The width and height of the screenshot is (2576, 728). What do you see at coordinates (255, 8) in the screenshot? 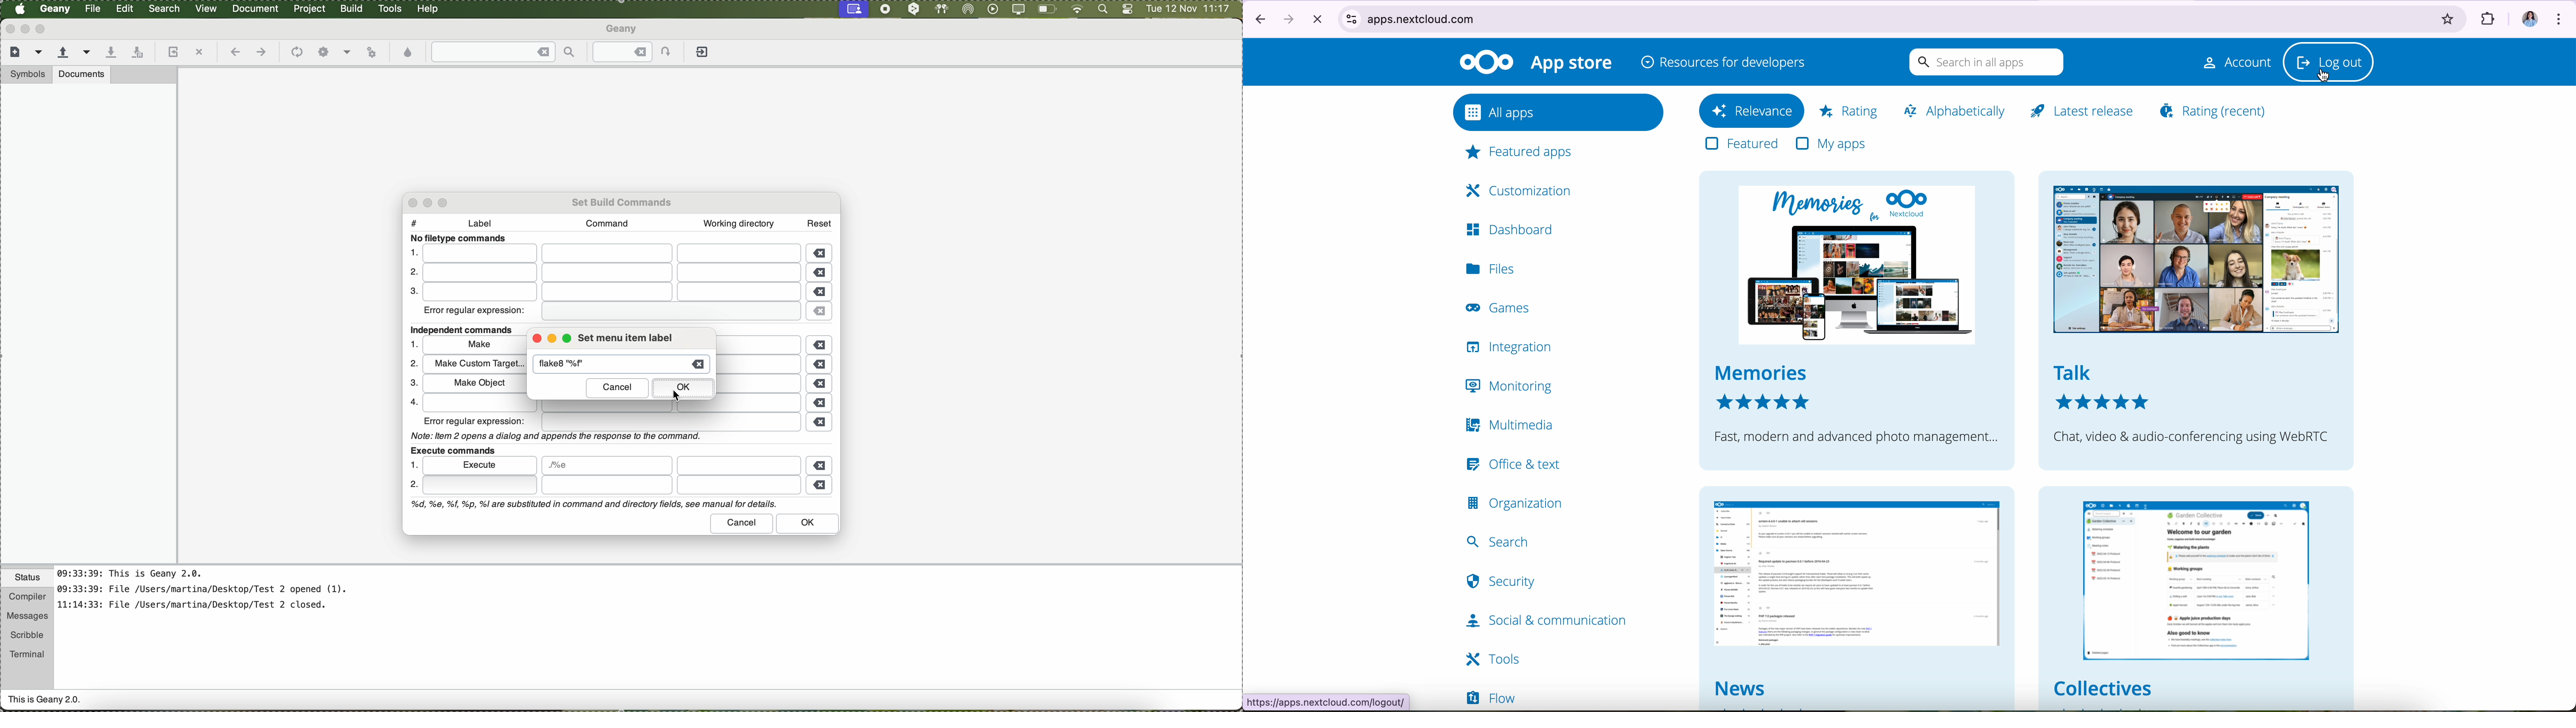
I see `document` at bounding box center [255, 8].